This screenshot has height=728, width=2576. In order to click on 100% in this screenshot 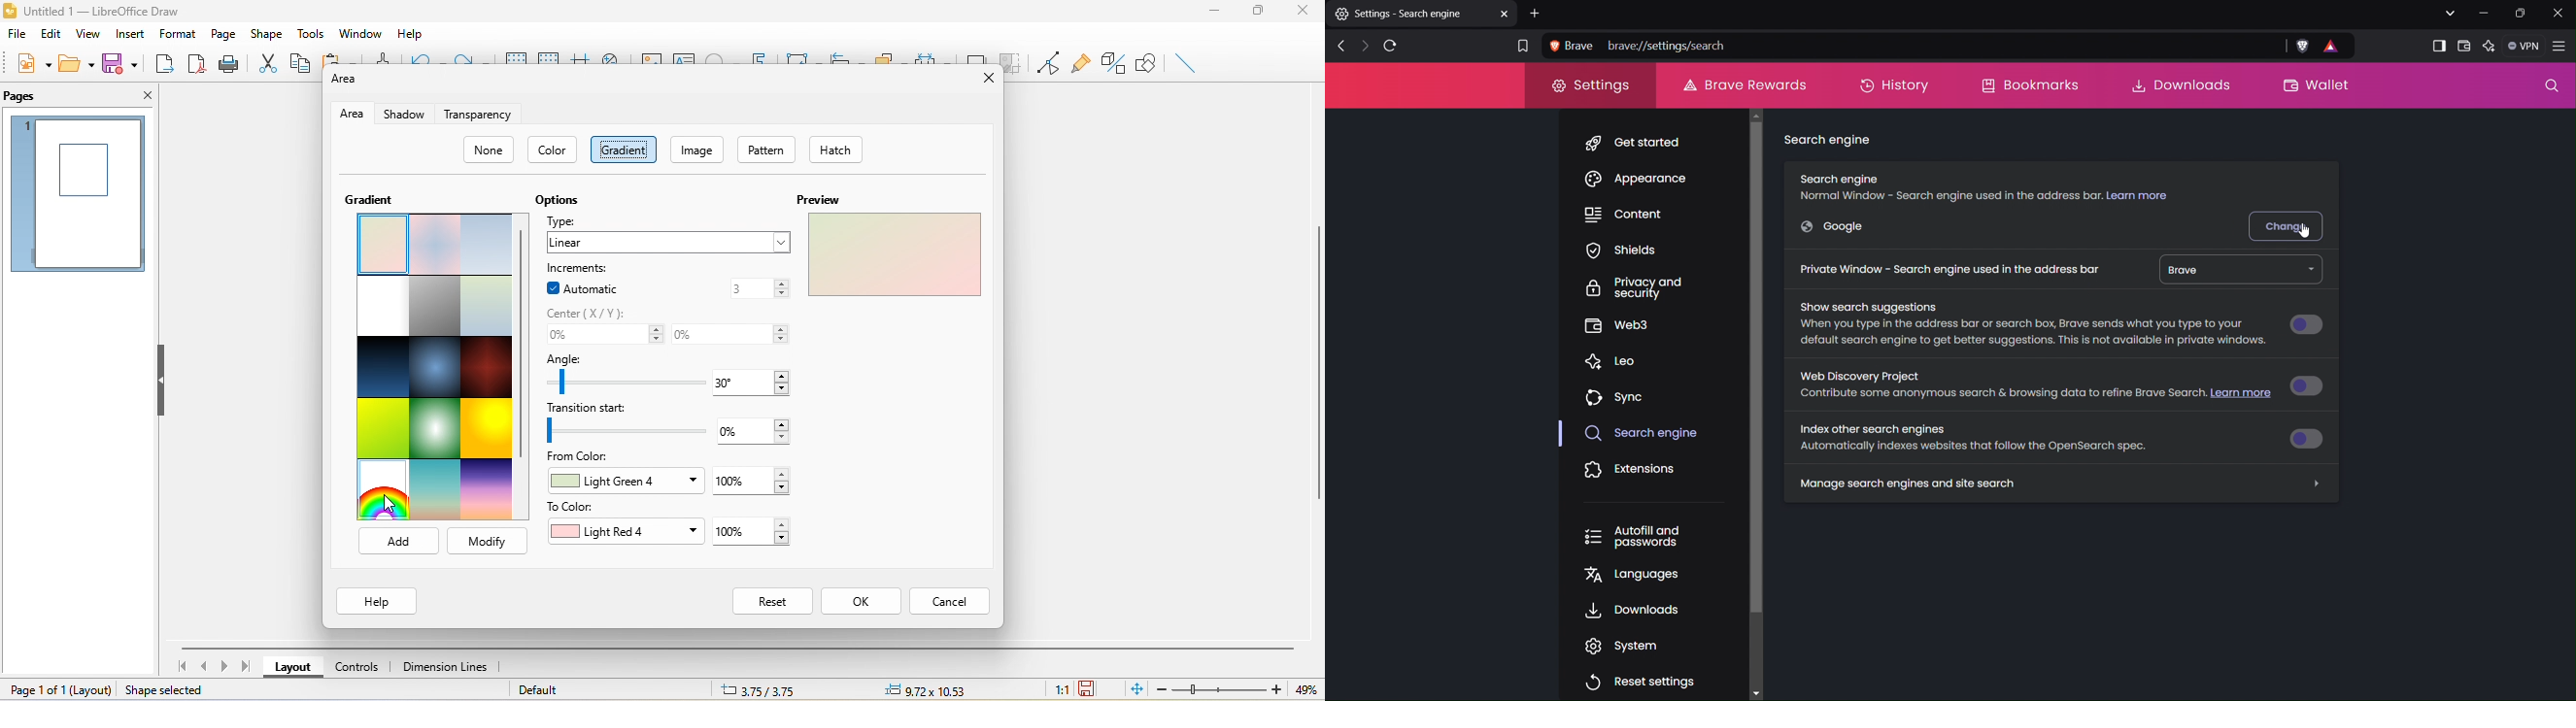, I will do `click(752, 480)`.